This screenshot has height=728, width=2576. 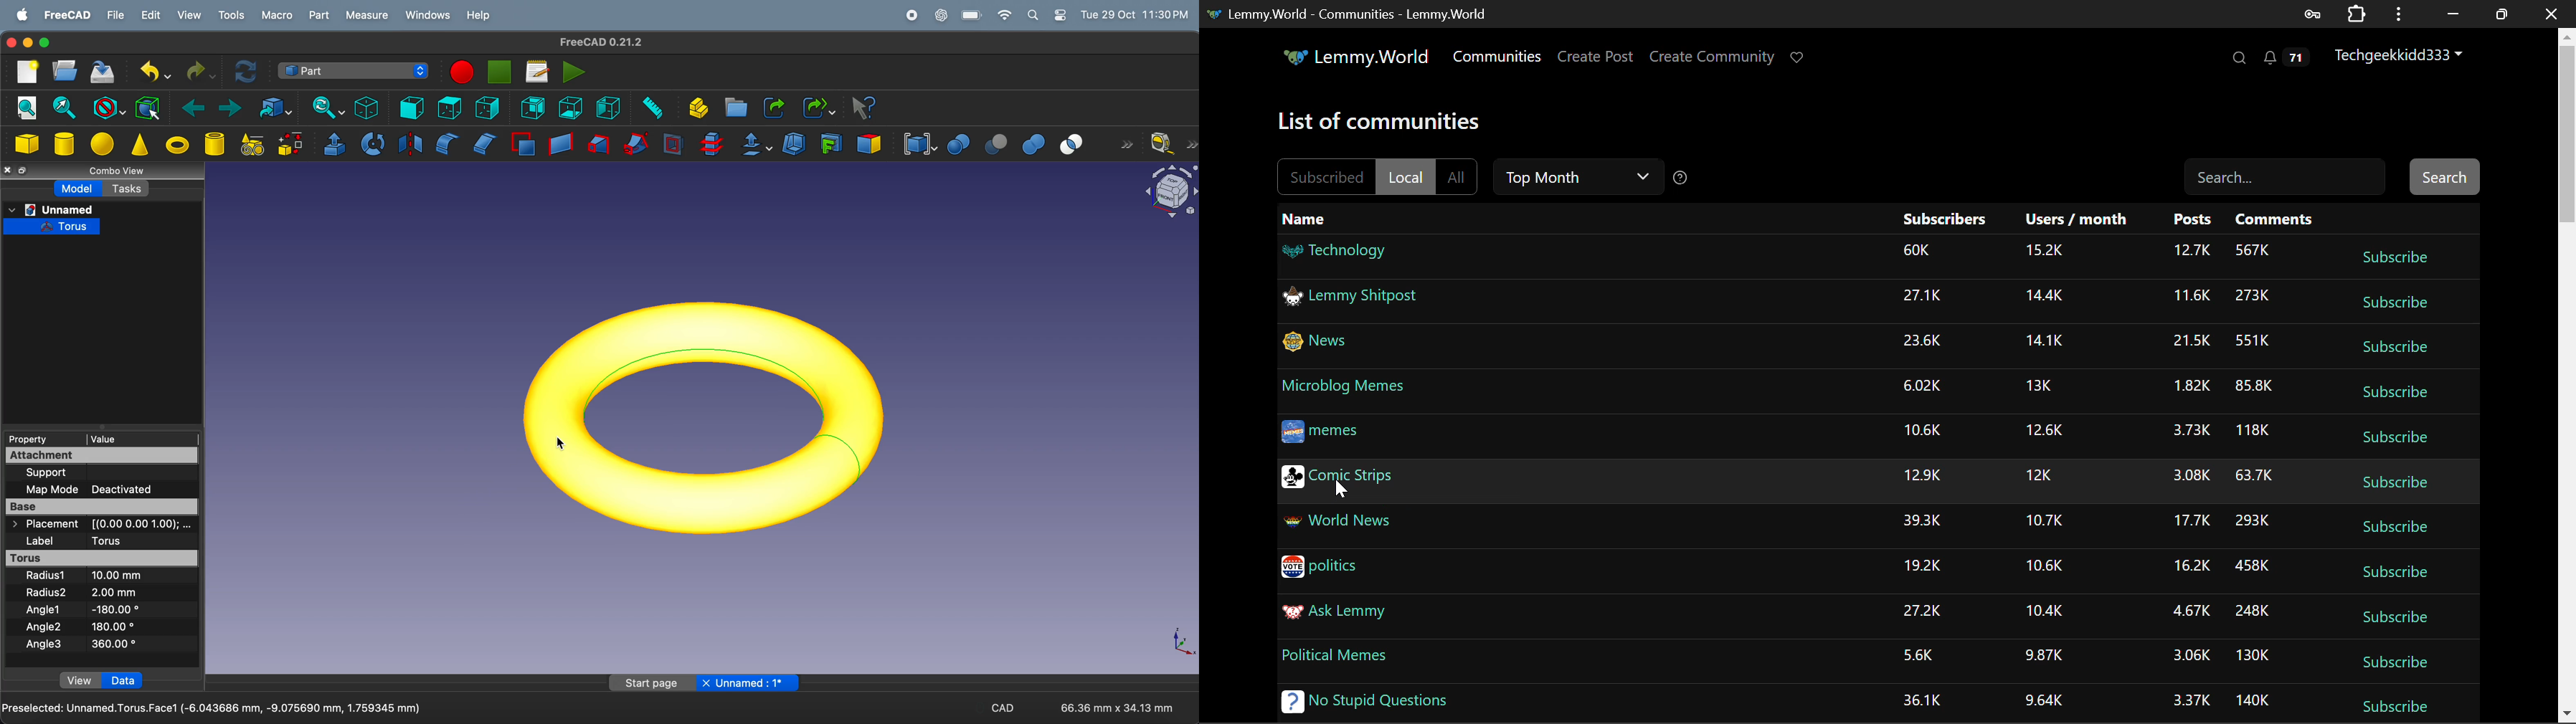 What do you see at coordinates (79, 188) in the screenshot?
I see `model` at bounding box center [79, 188].